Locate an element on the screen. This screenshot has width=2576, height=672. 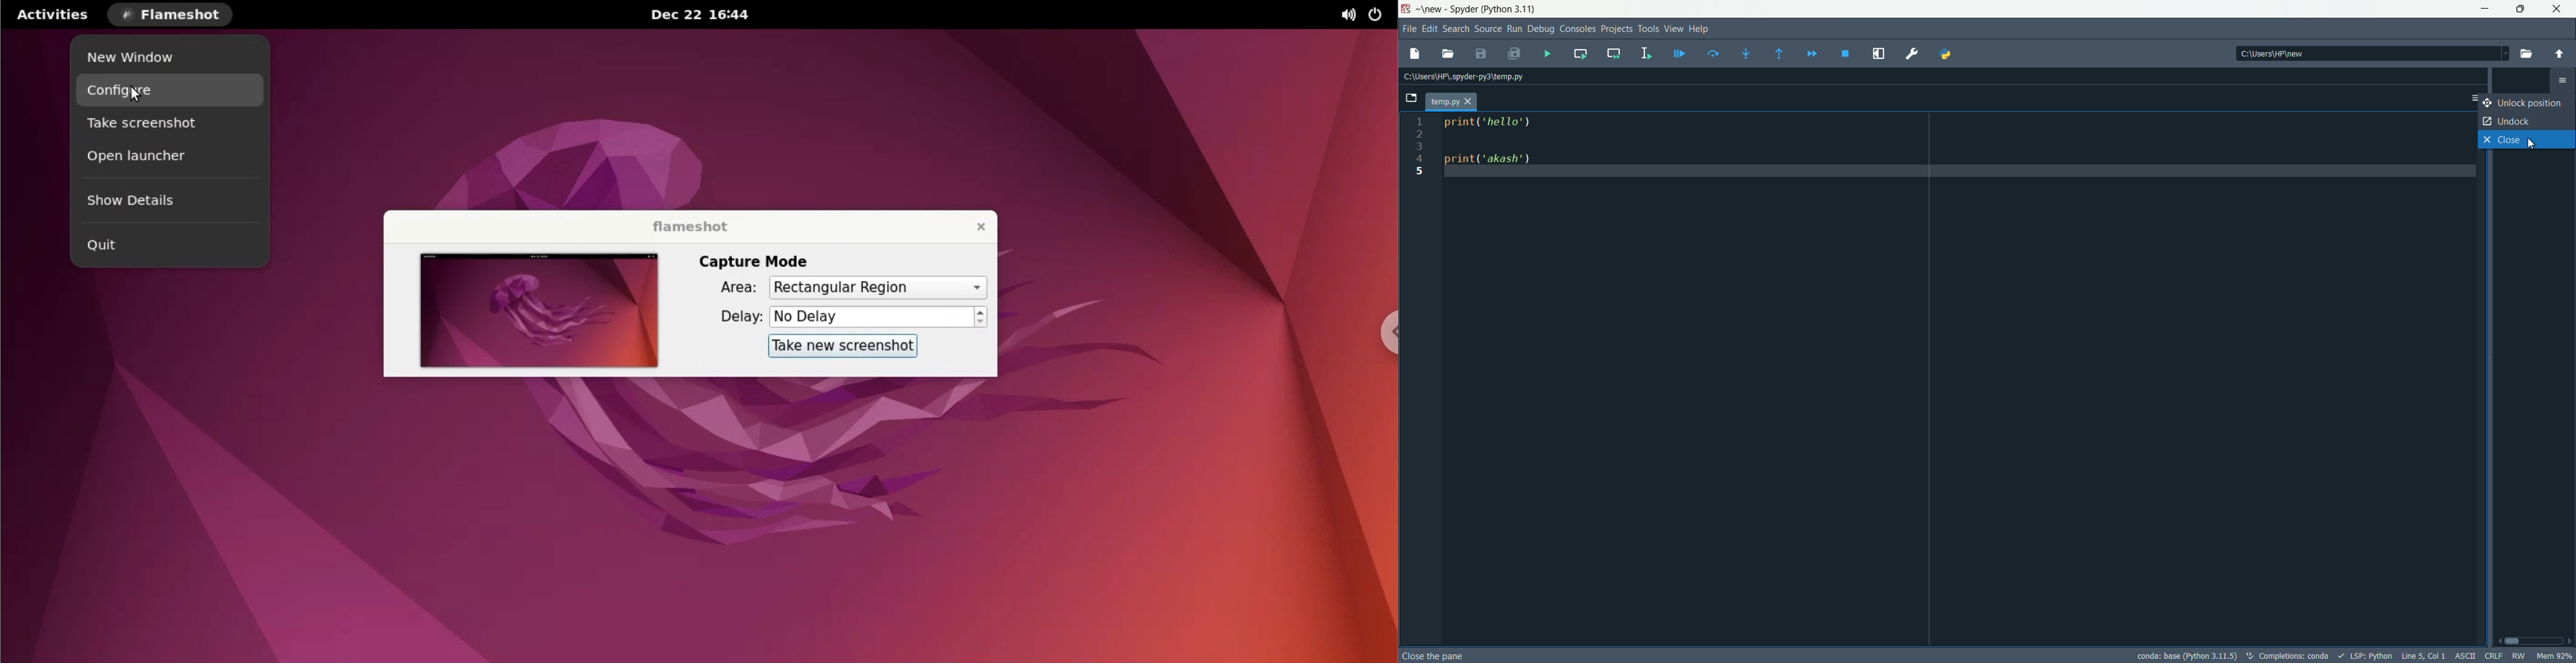
LSP:Python is located at coordinates (2369, 656).